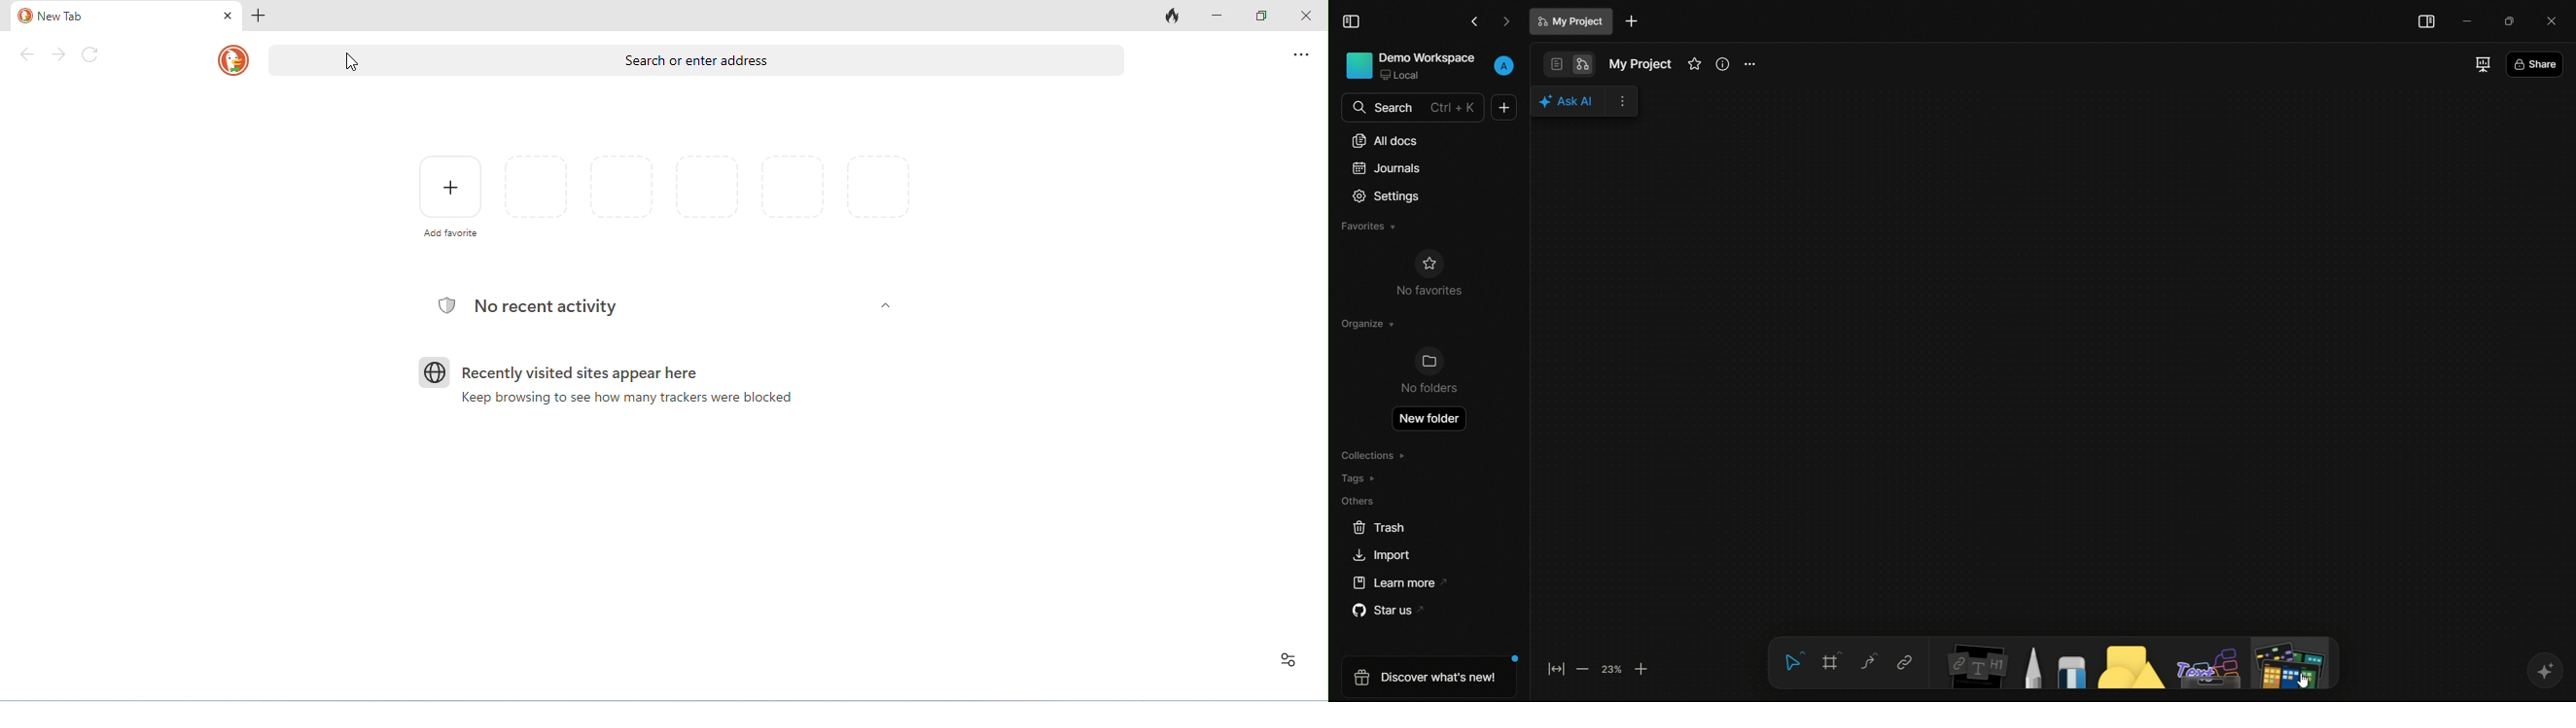 The height and width of the screenshot is (728, 2576). What do you see at coordinates (1569, 101) in the screenshot?
I see `ai assistant pop up` at bounding box center [1569, 101].